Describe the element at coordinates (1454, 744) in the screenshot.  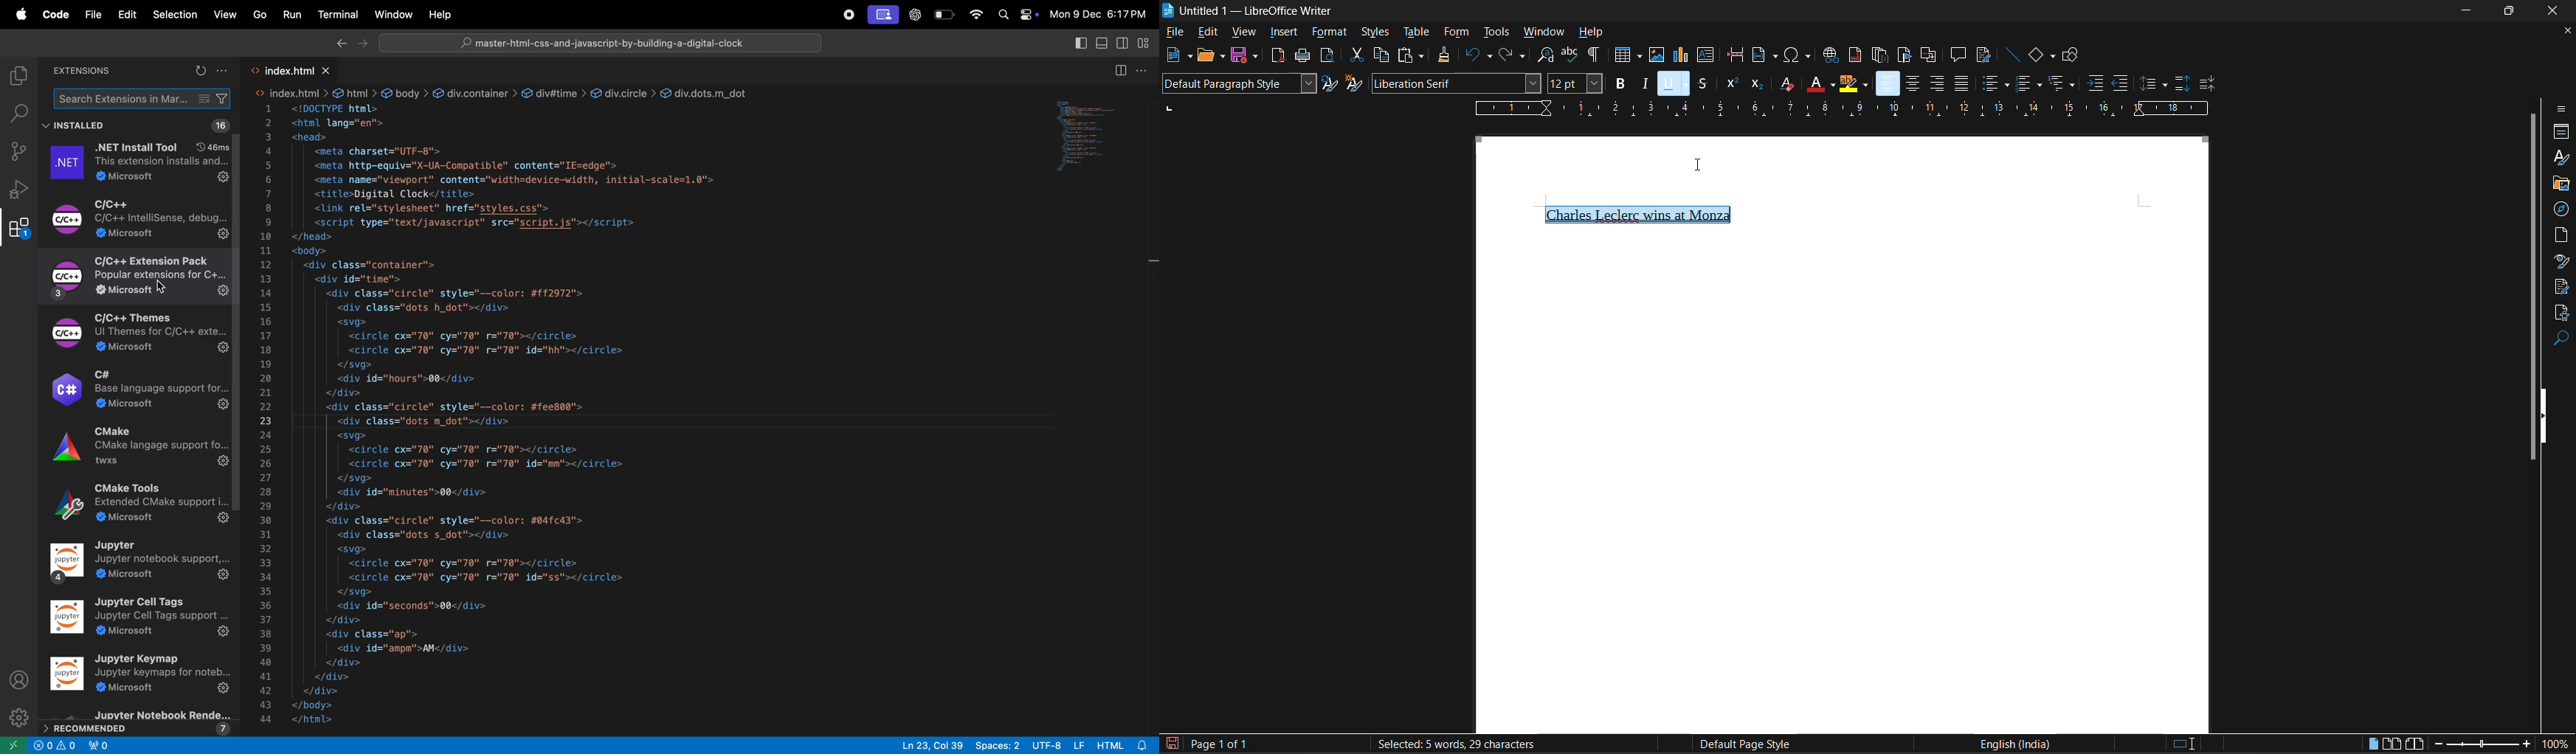
I see `selected word and character count` at that location.